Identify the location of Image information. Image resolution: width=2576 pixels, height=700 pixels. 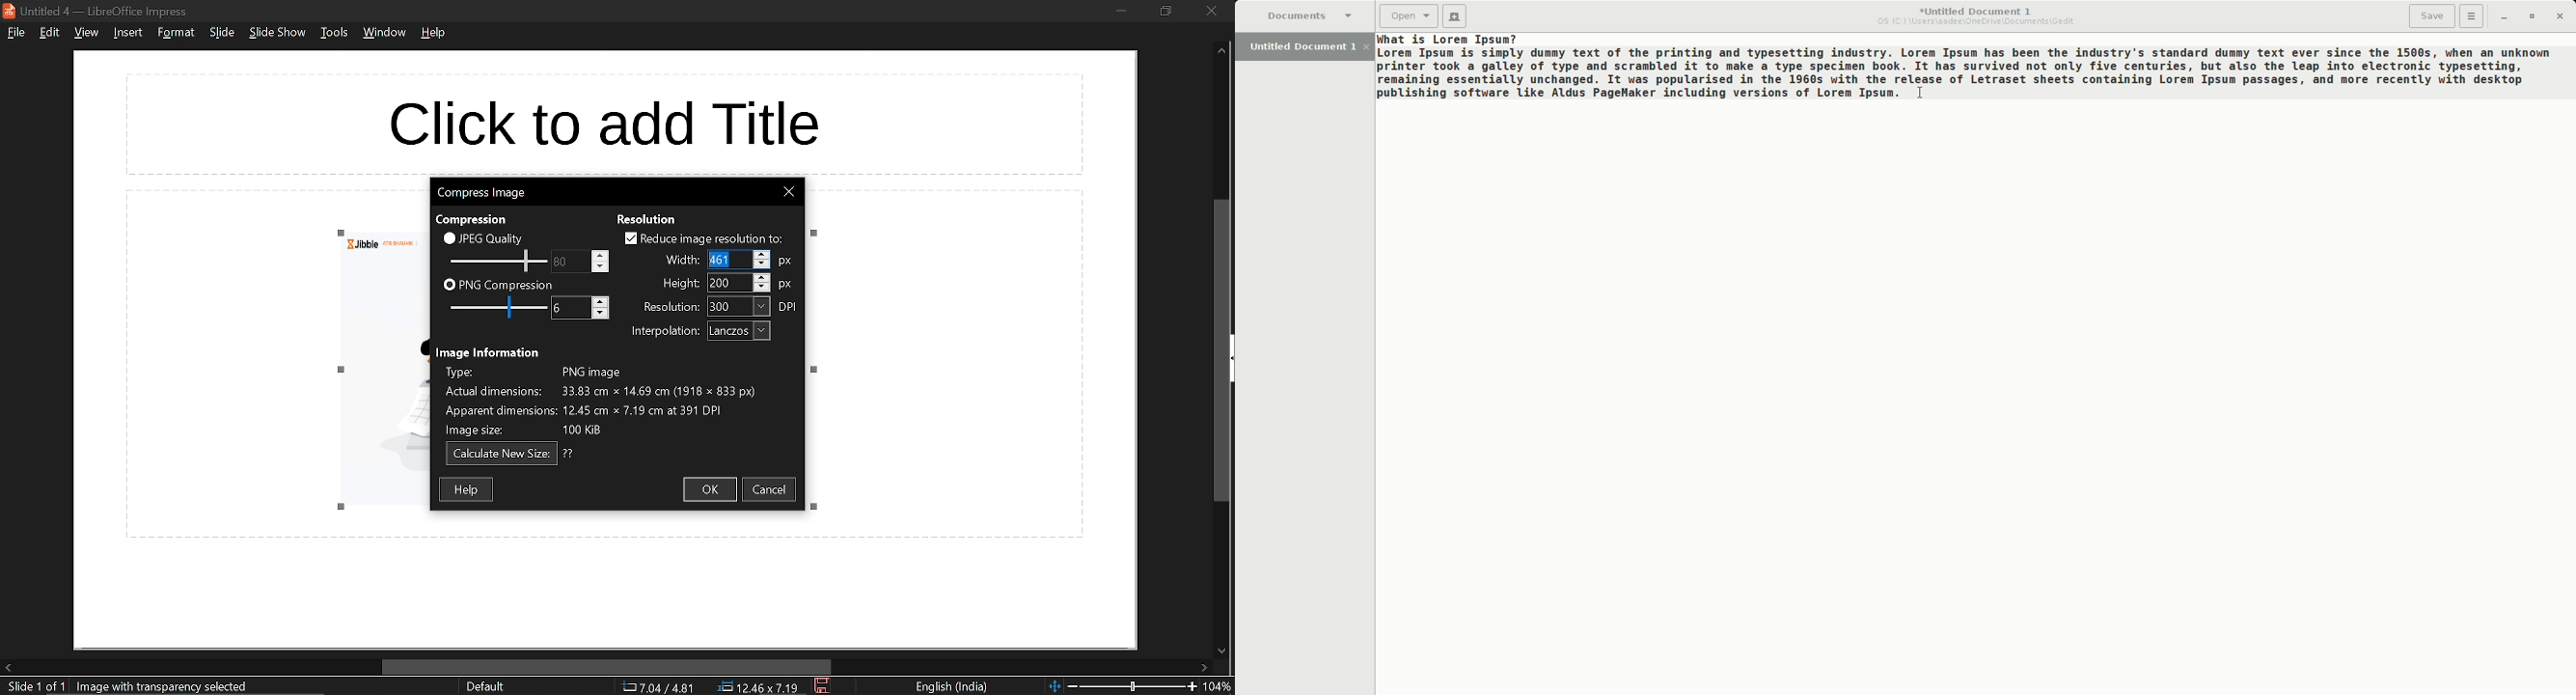
(618, 400).